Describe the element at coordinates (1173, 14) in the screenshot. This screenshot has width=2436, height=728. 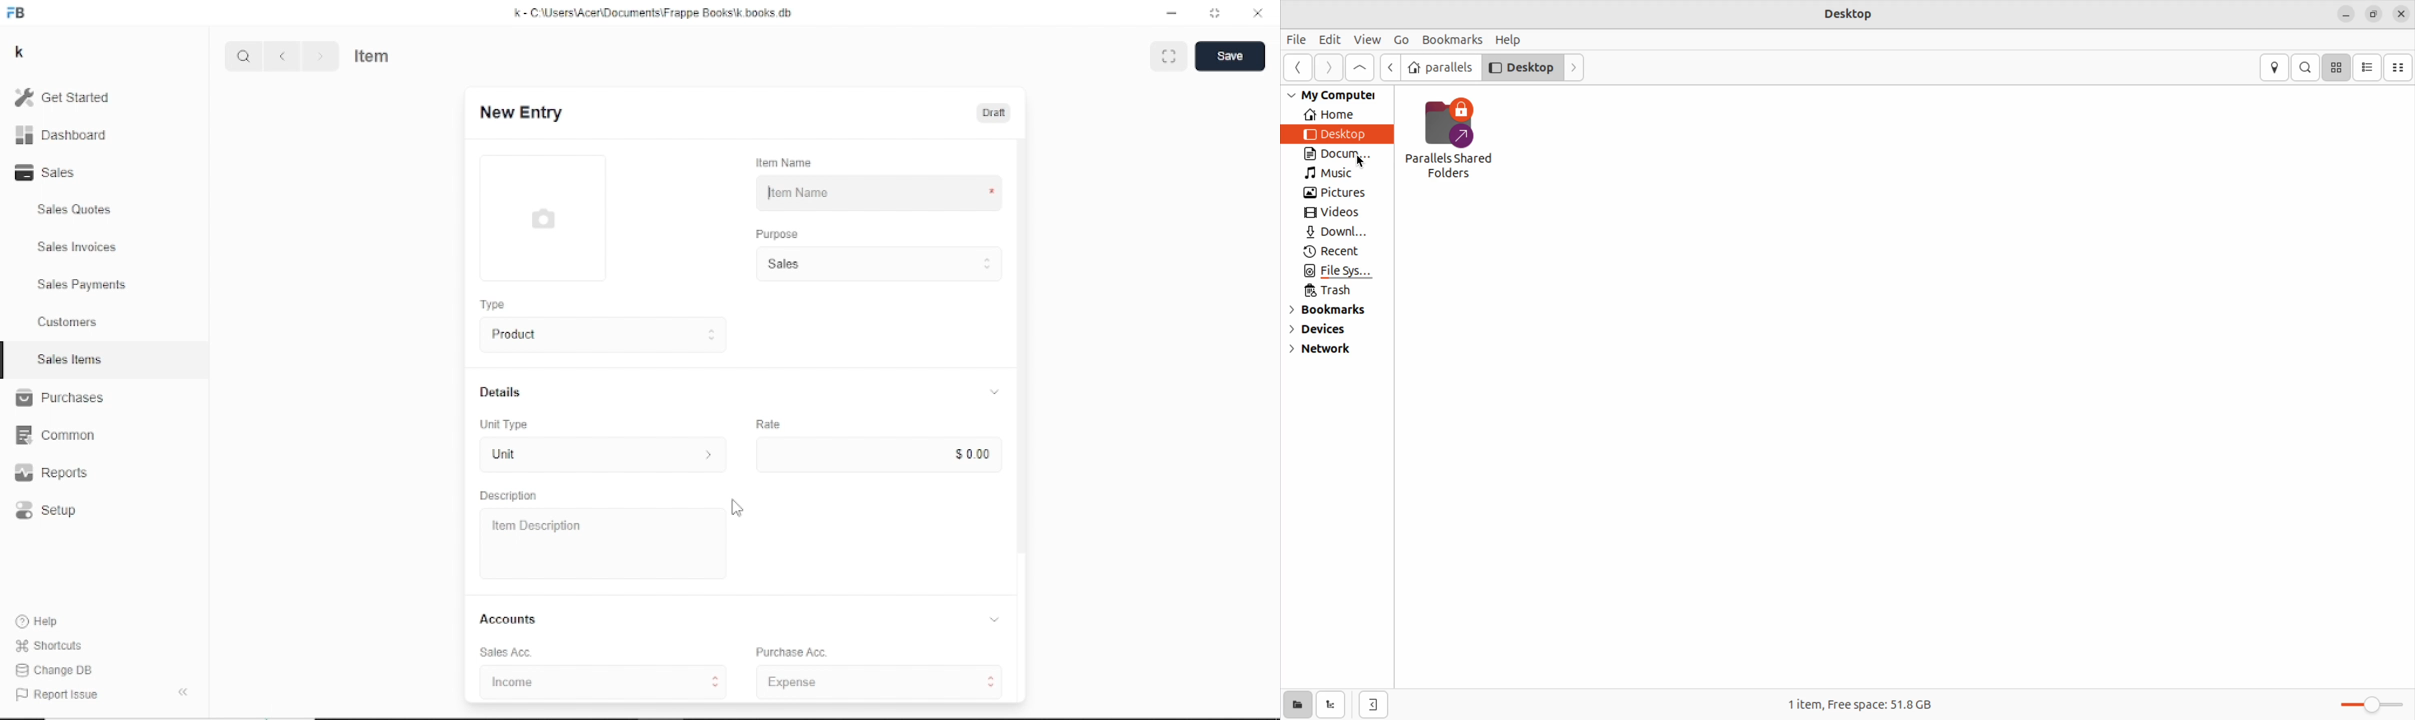
I see `Minimize` at that location.